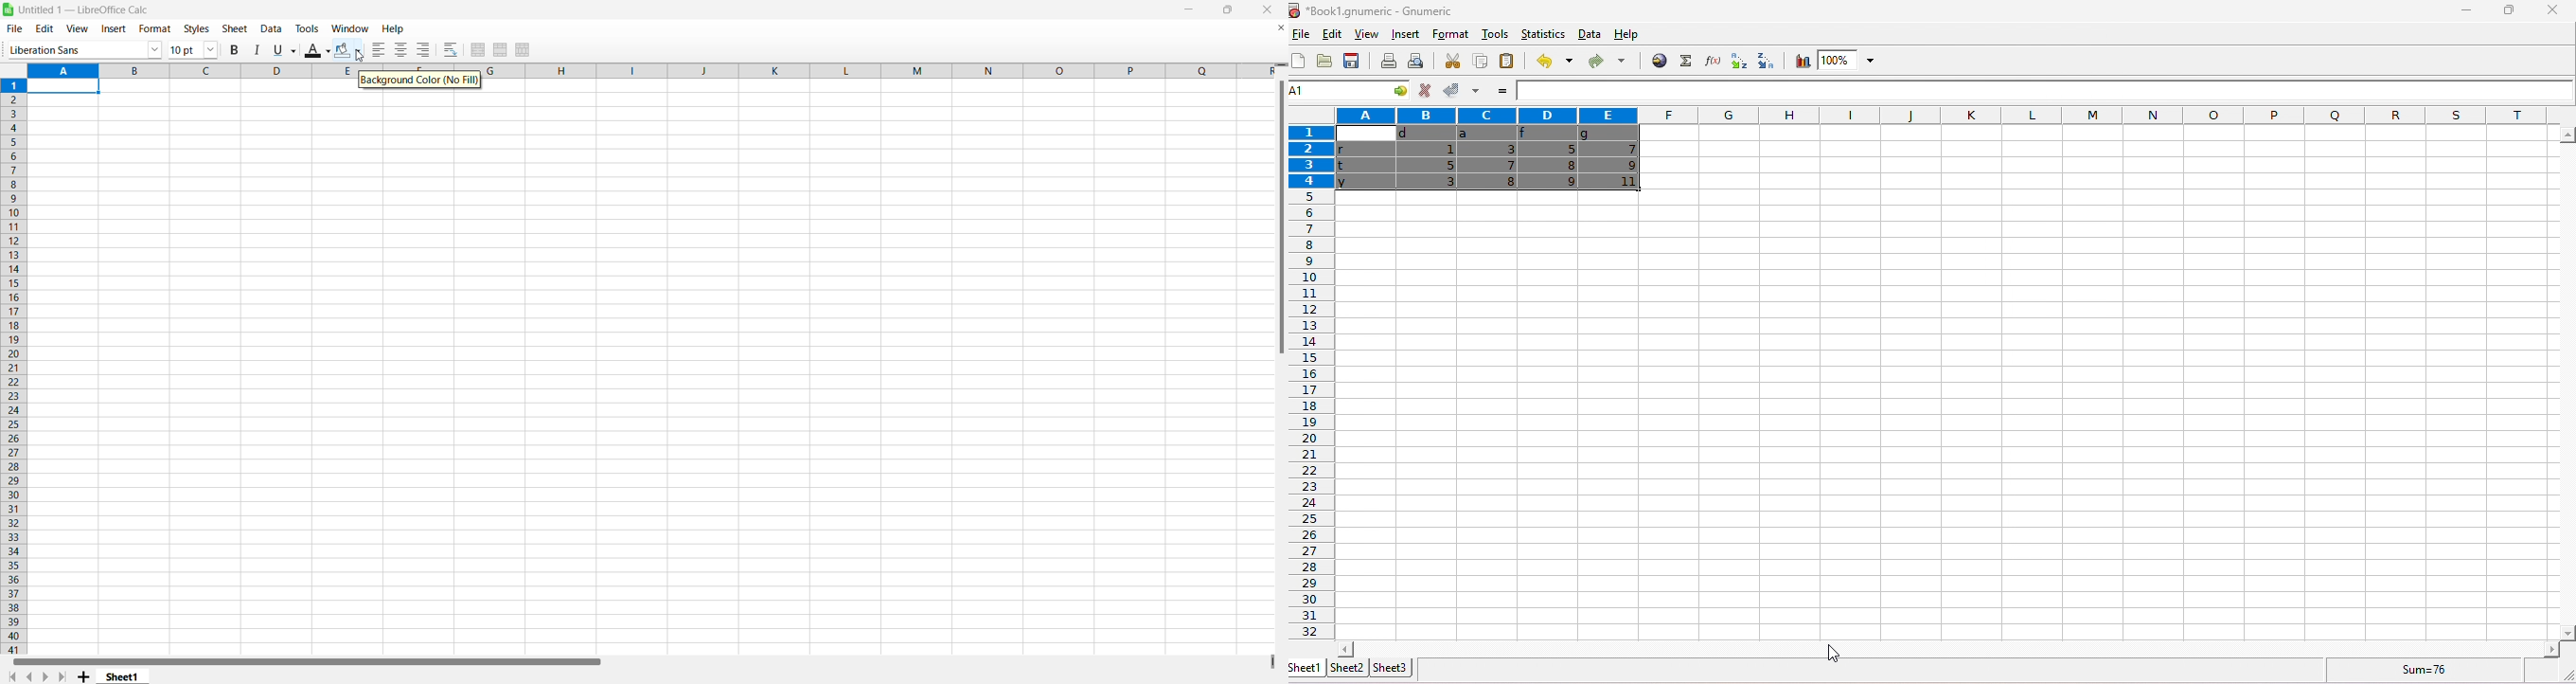 The width and height of the screenshot is (2576, 700). What do you see at coordinates (421, 79) in the screenshot?
I see `background color (no fill)` at bounding box center [421, 79].